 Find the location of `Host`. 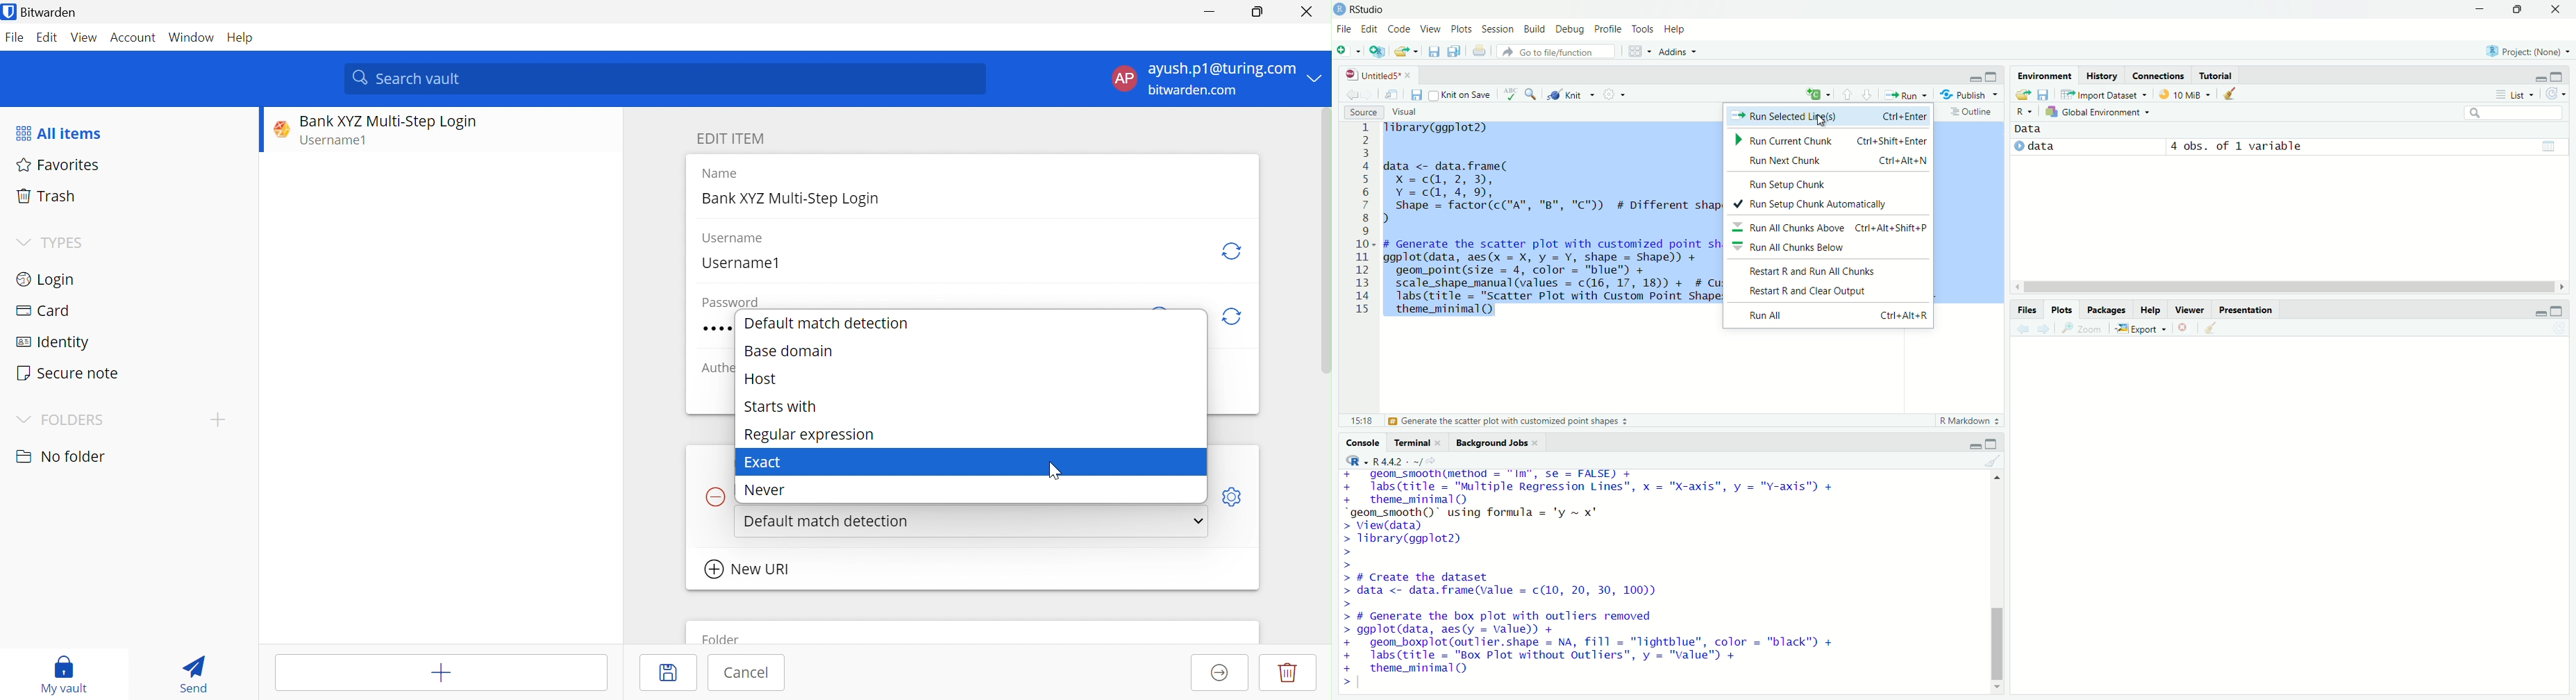

Host is located at coordinates (763, 380).